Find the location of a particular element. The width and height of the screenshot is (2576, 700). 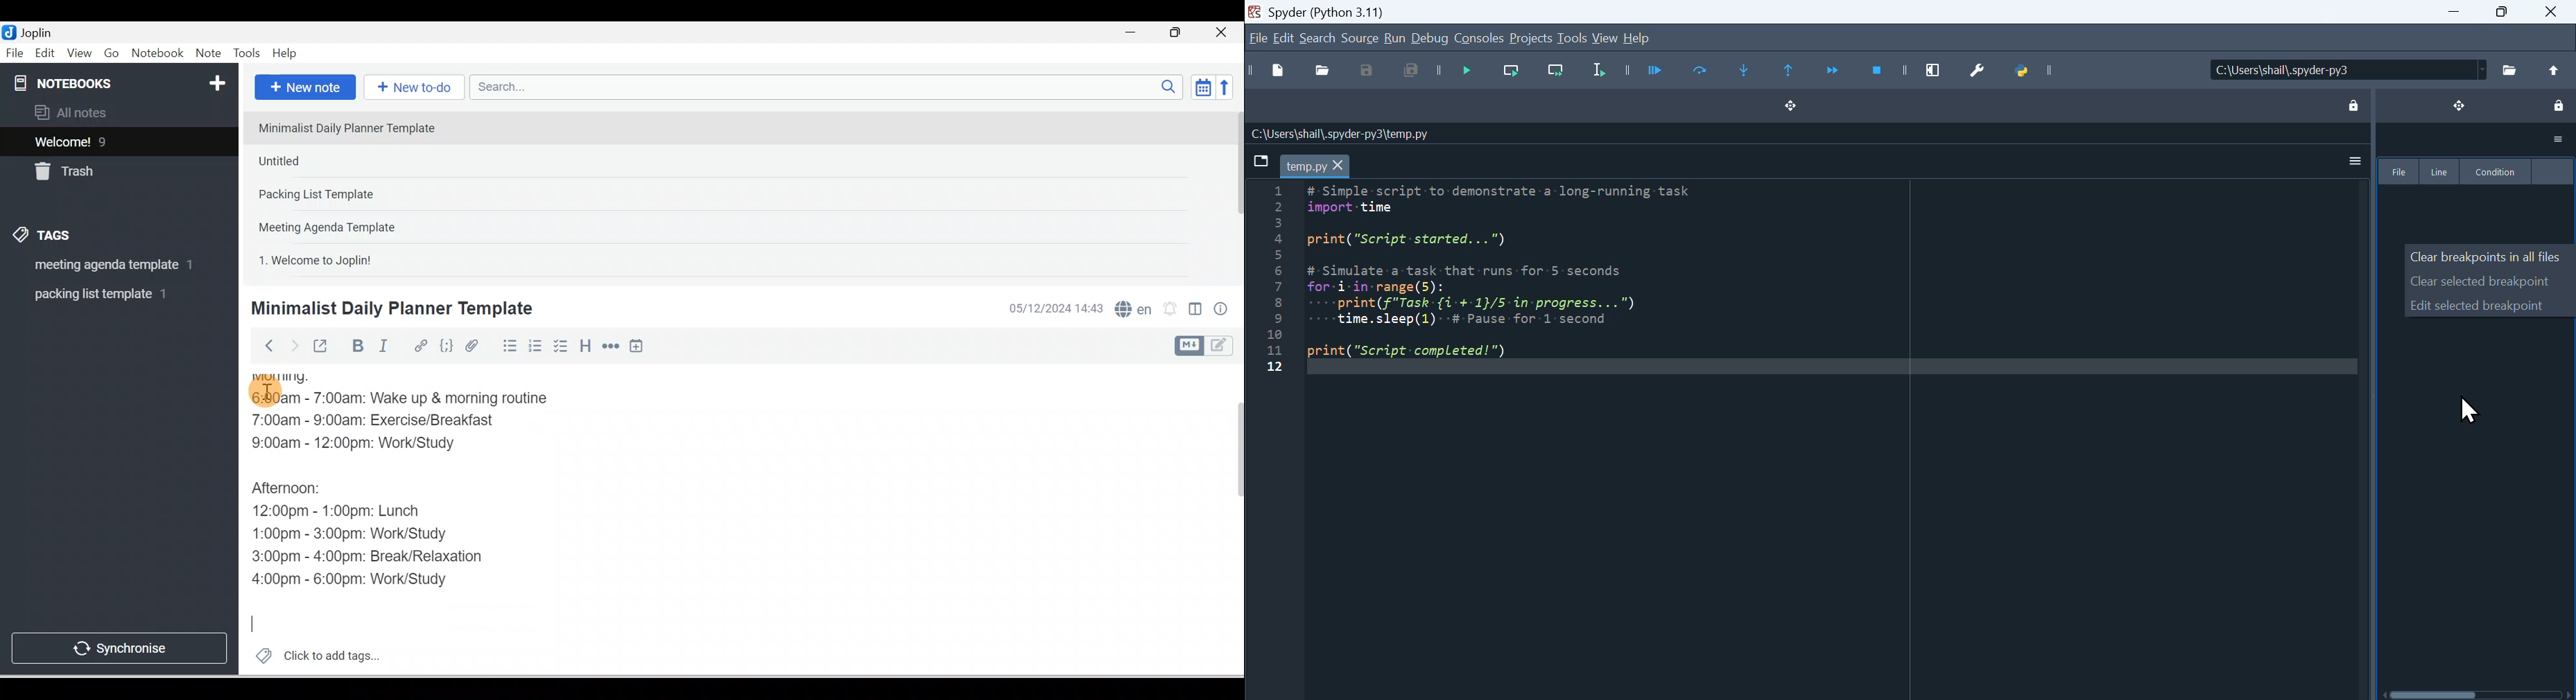

Code is located at coordinates (447, 347).